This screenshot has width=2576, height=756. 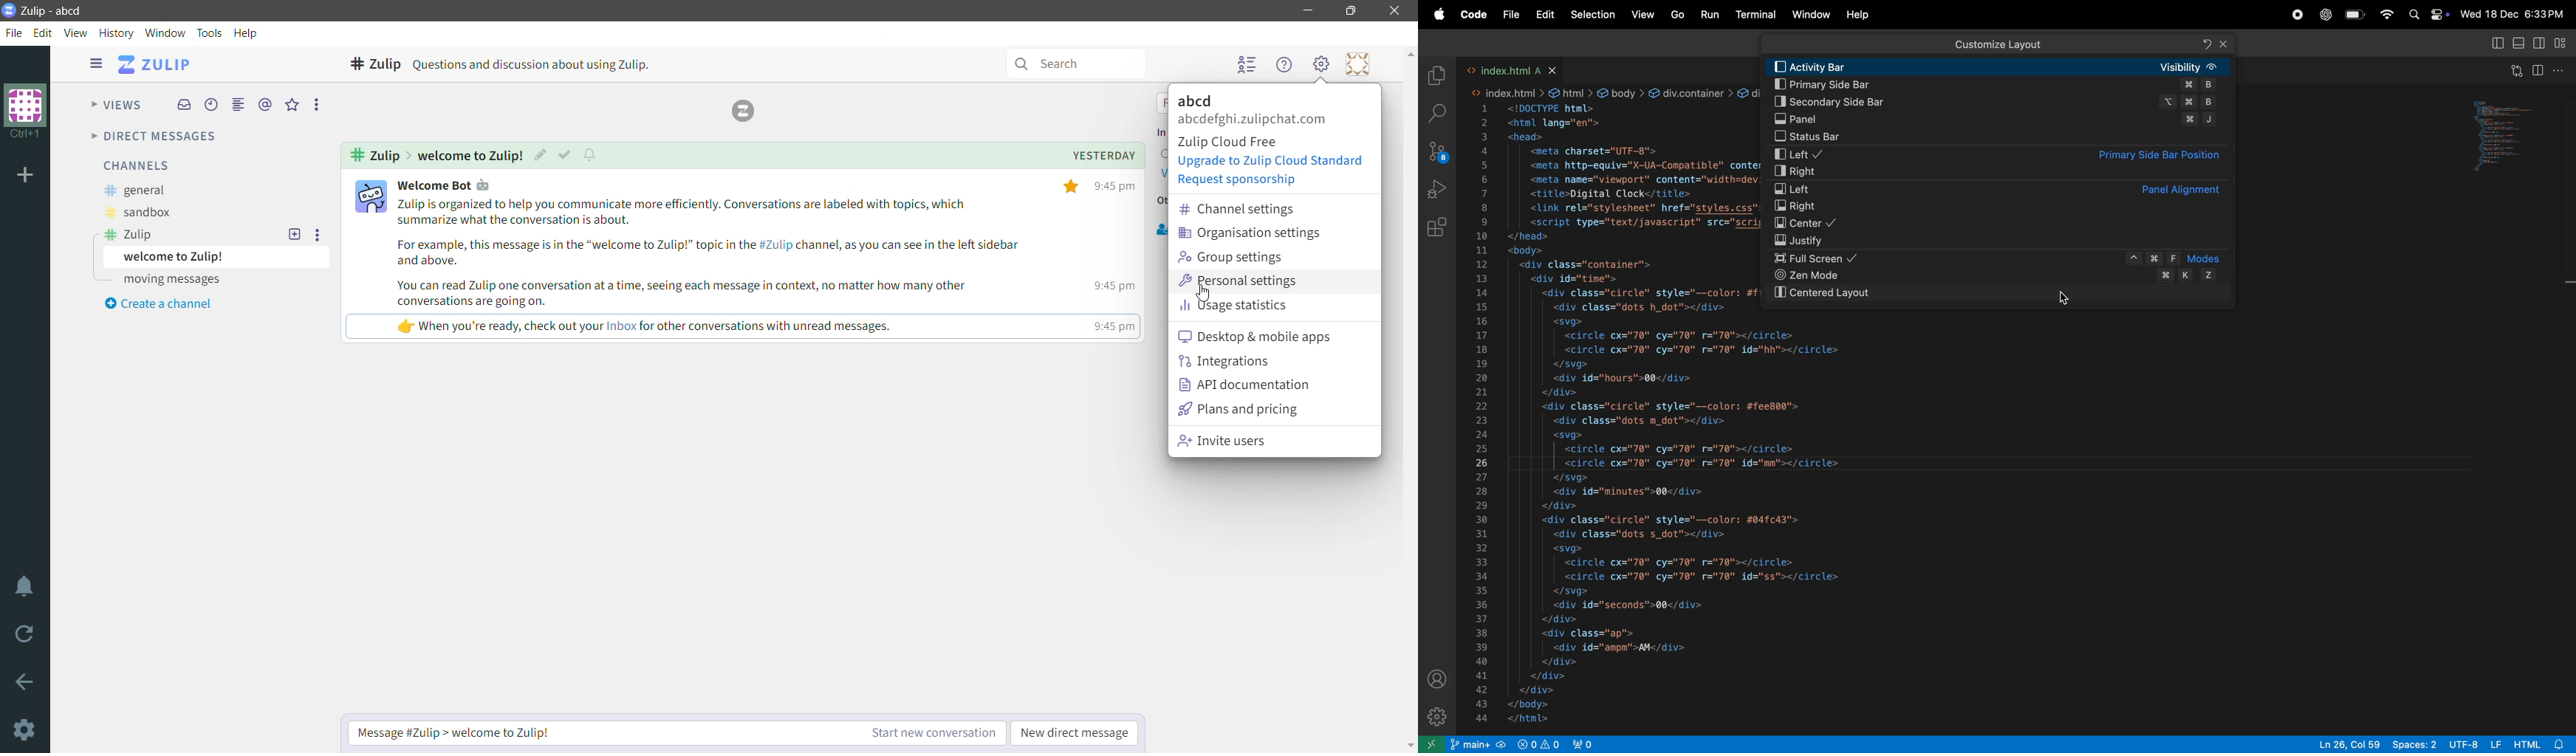 What do you see at coordinates (1115, 255) in the screenshot?
I see `time` at bounding box center [1115, 255].